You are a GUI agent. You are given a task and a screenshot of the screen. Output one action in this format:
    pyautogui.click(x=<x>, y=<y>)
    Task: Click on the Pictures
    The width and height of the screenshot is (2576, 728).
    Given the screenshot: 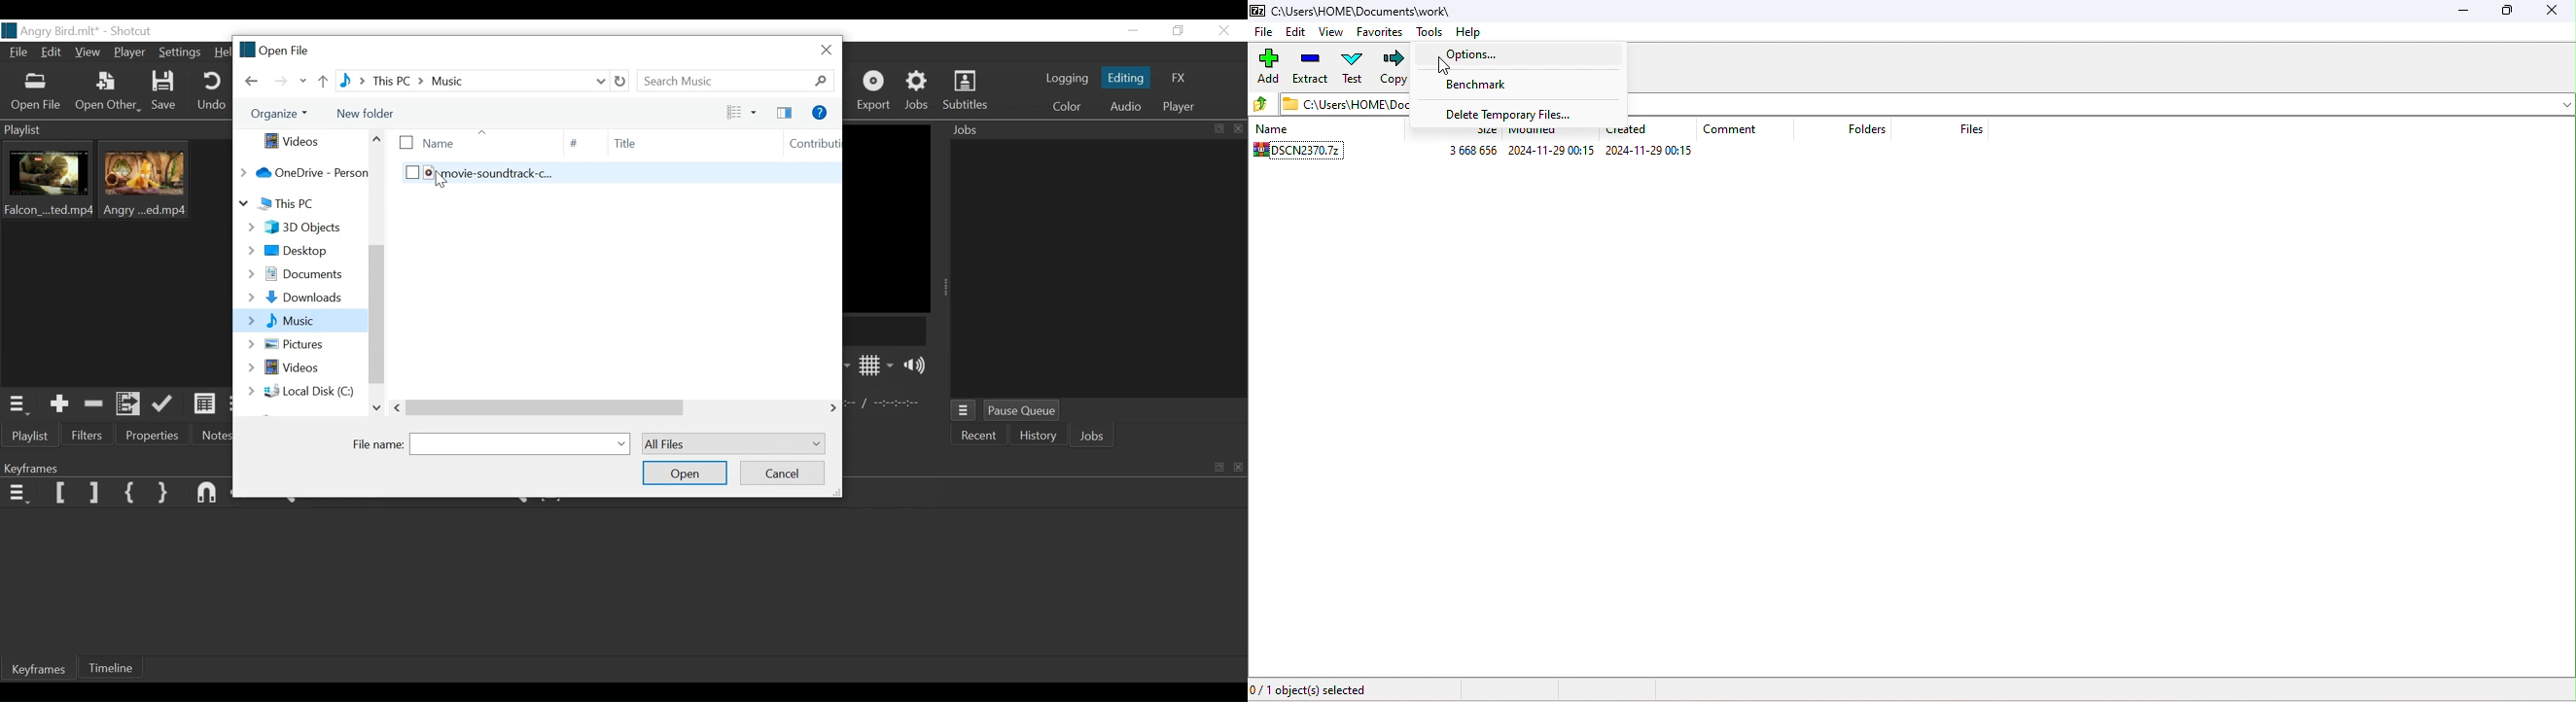 What is the action you would take?
    pyautogui.click(x=300, y=343)
    